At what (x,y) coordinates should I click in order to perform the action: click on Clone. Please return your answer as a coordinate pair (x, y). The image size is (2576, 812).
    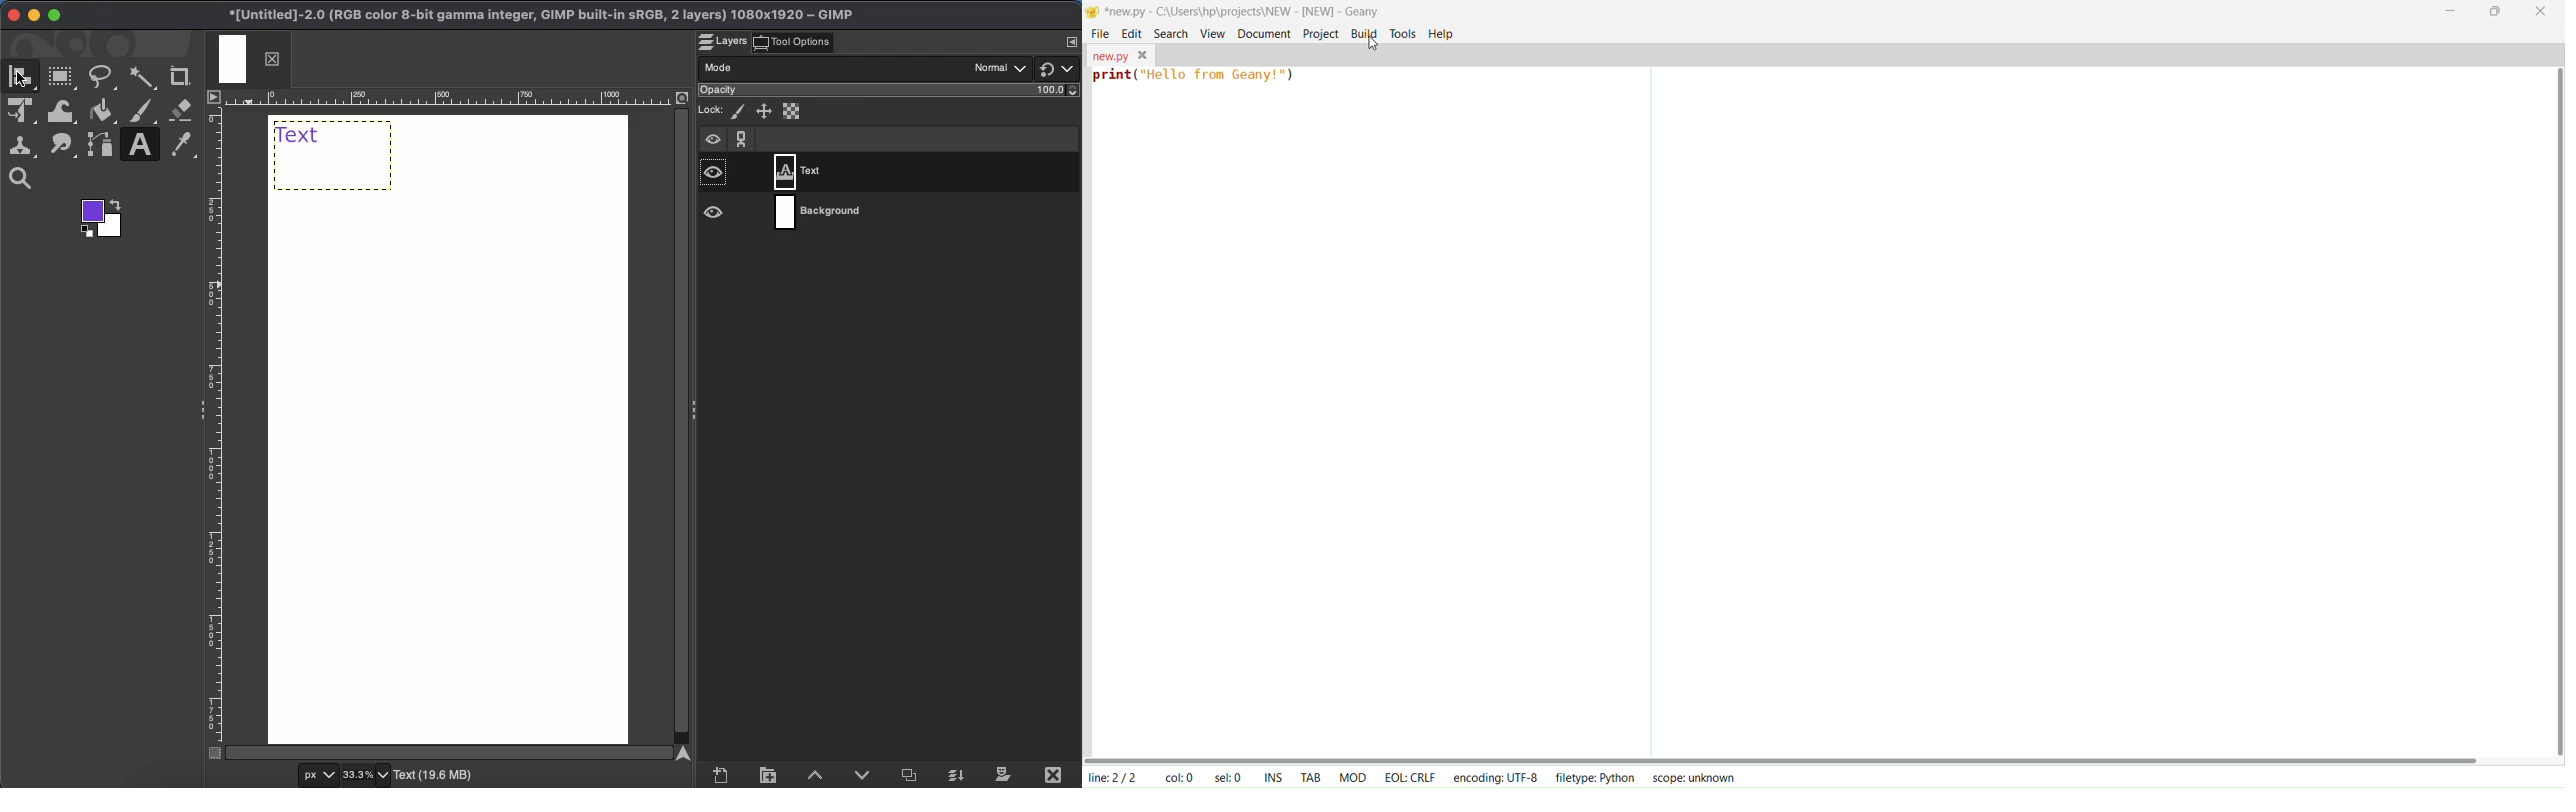
    Looking at the image, I should click on (24, 146).